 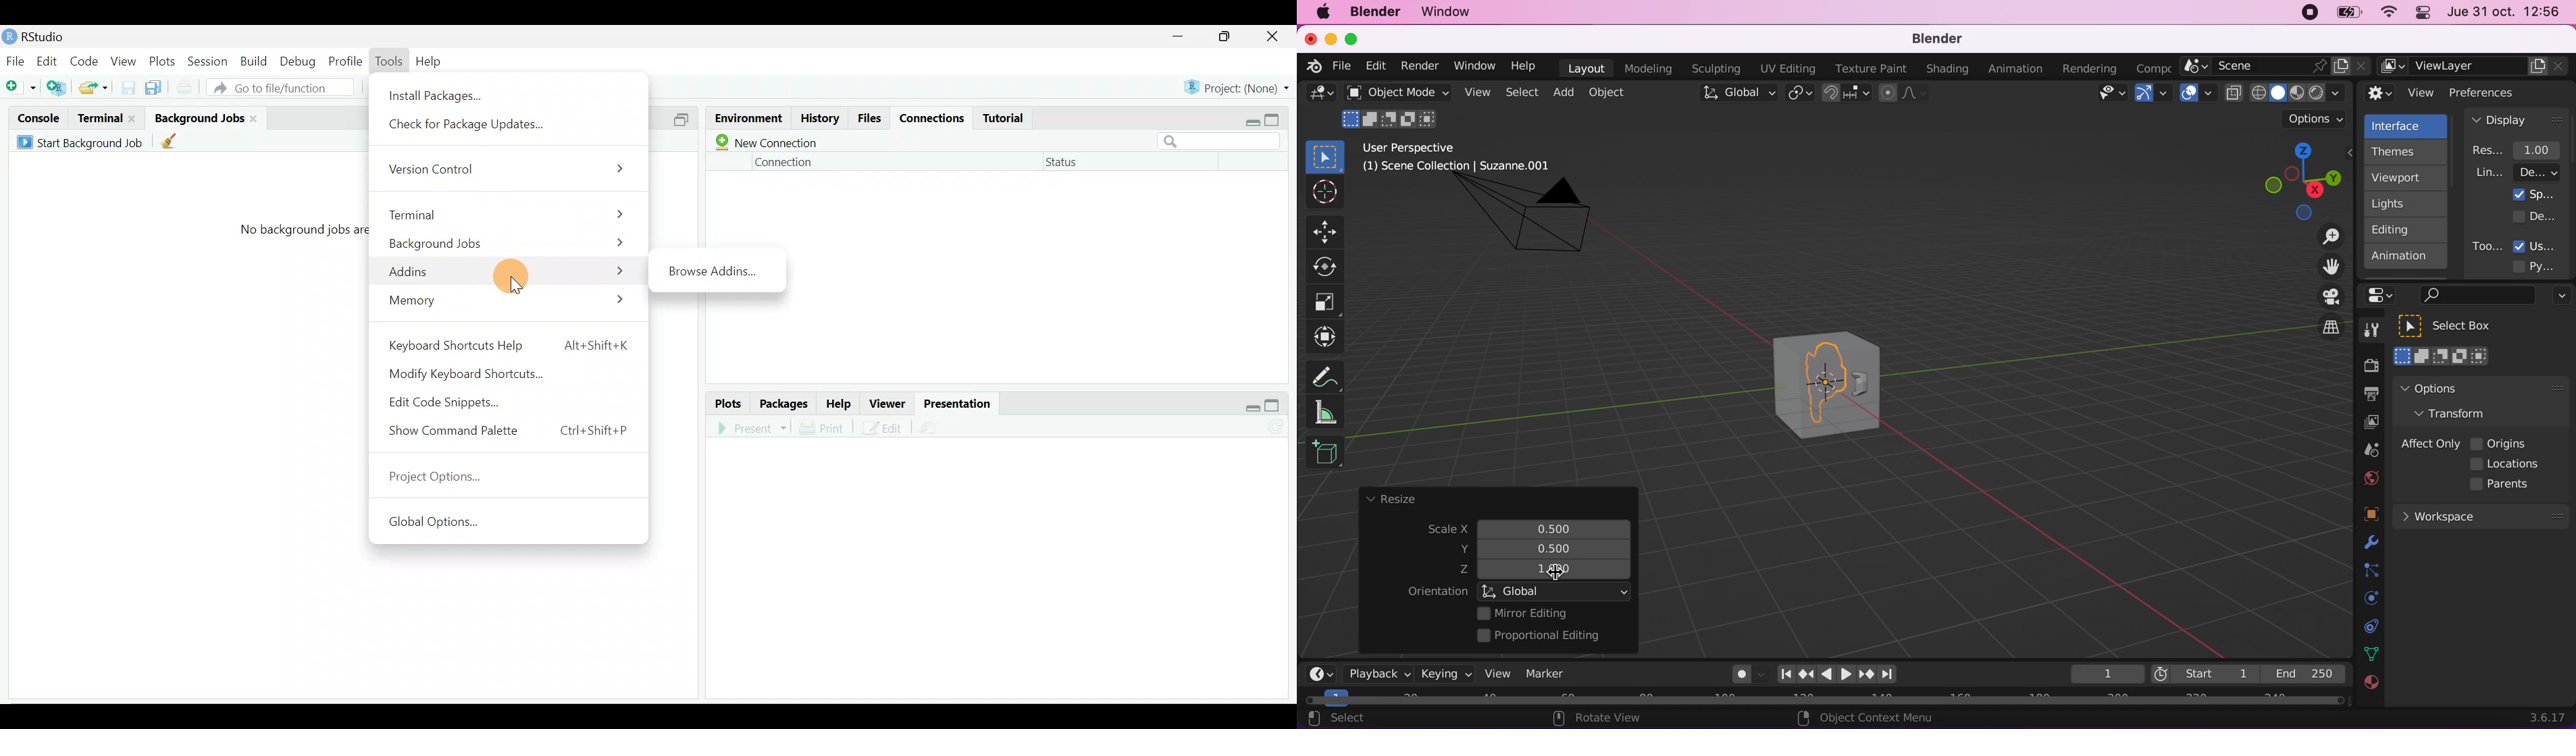 What do you see at coordinates (2153, 96) in the screenshot?
I see `gizmos` at bounding box center [2153, 96].